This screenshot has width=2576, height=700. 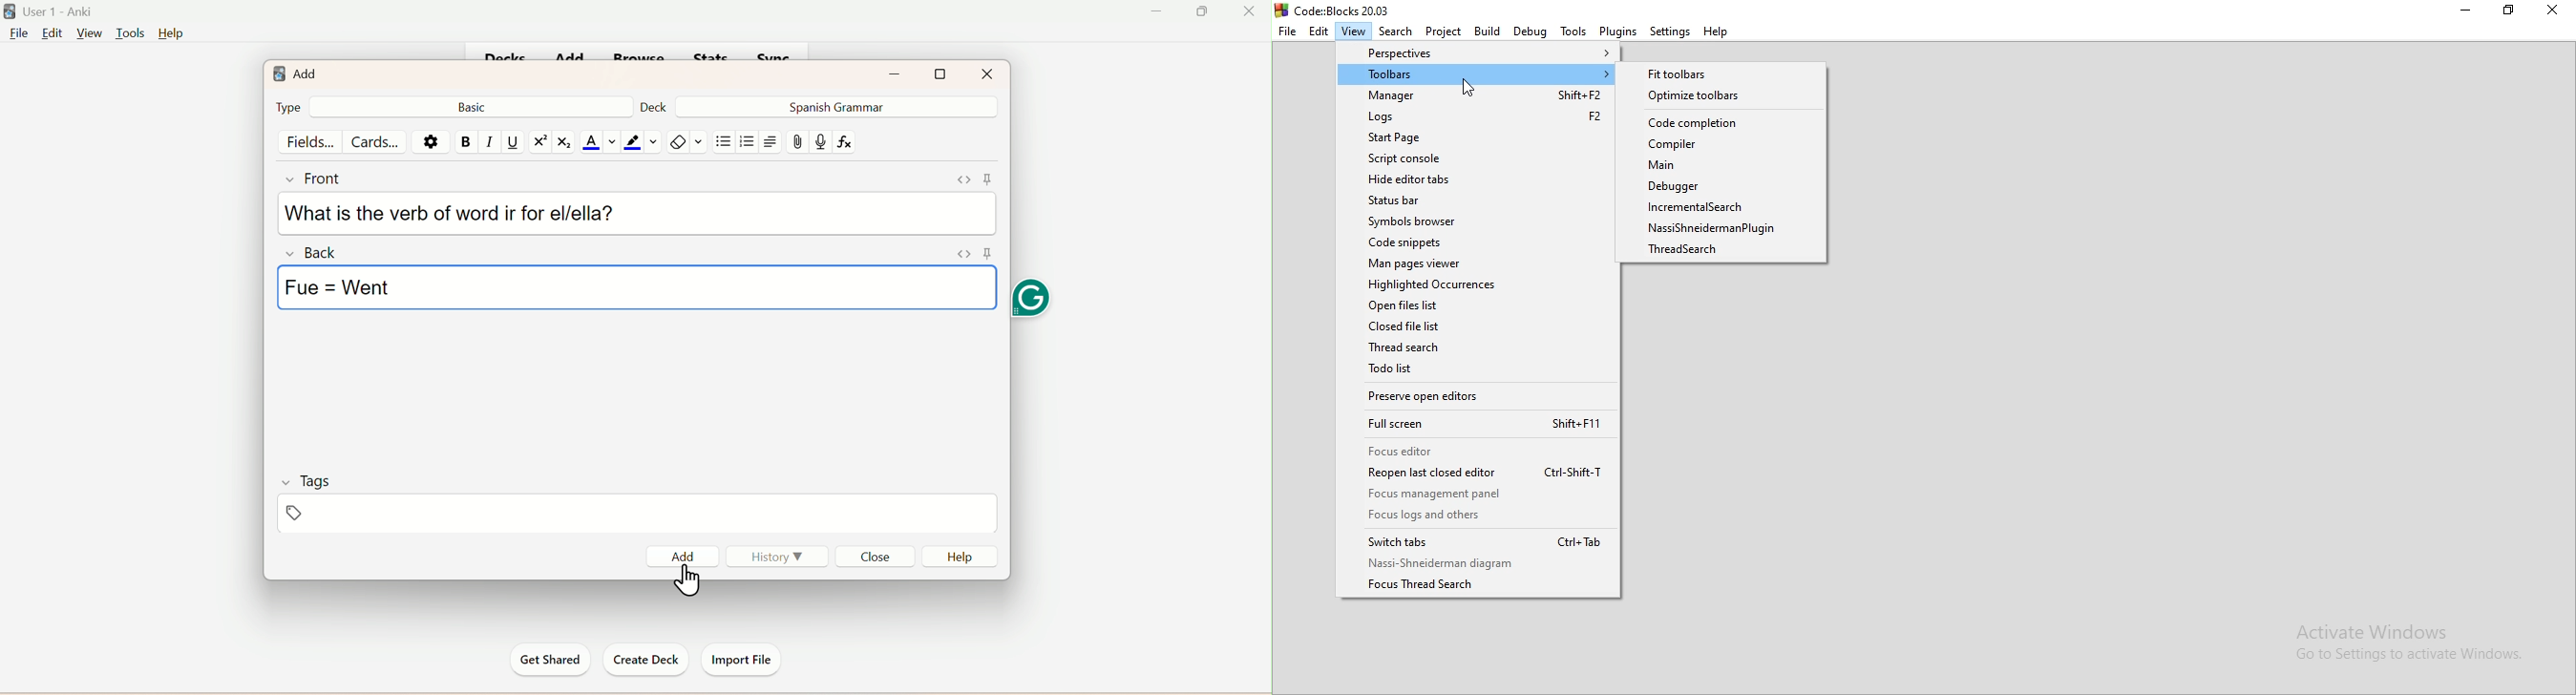 What do you see at coordinates (19, 36) in the screenshot?
I see `` at bounding box center [19, 36].